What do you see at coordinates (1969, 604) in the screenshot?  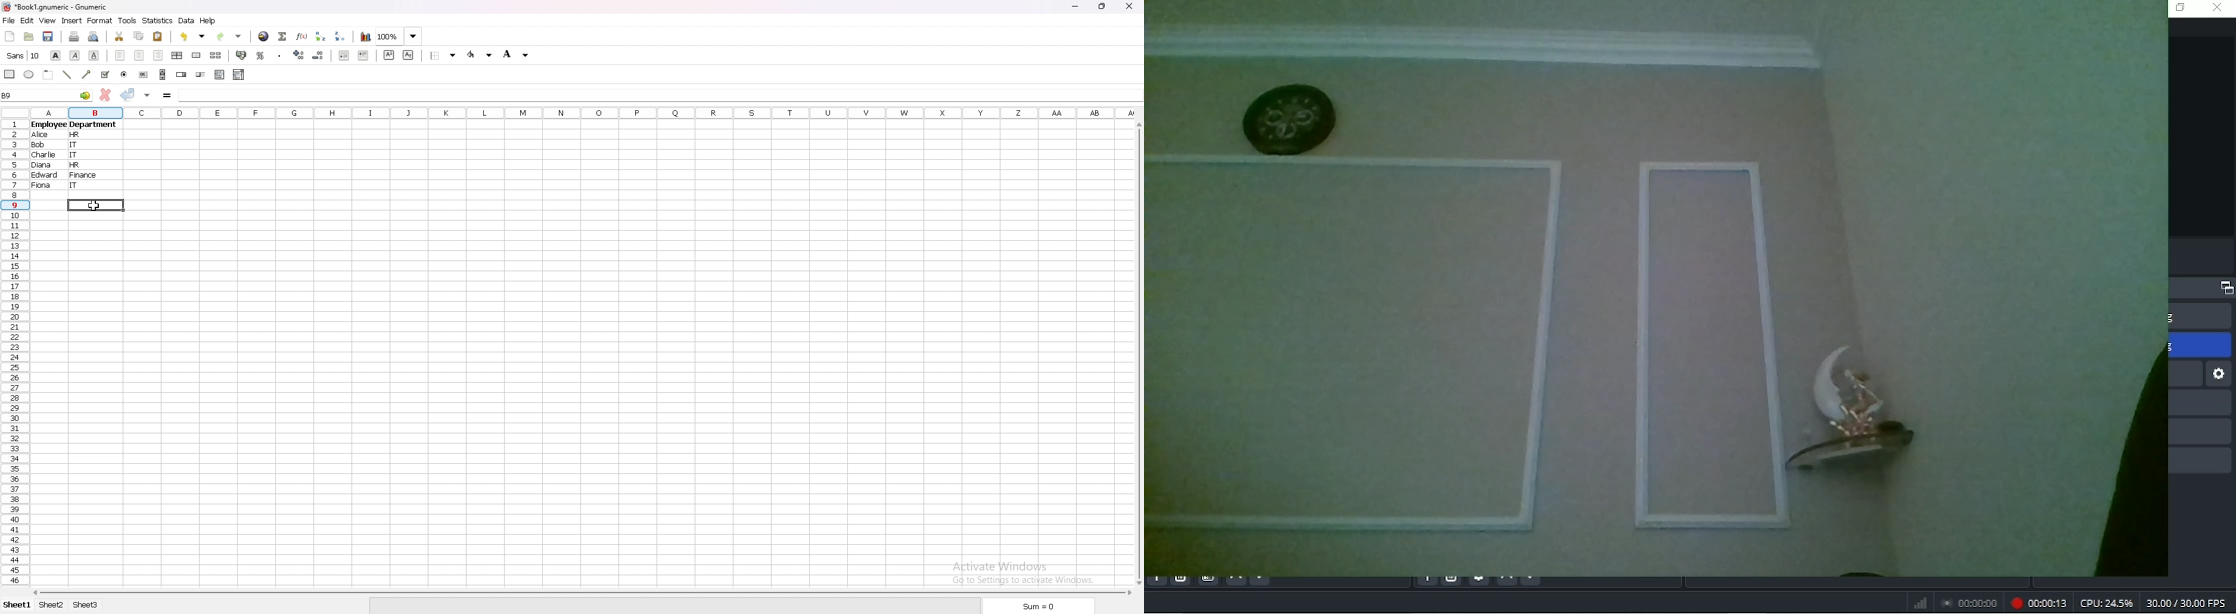 I see `Stop recording` at bounding box center [1969, 604].